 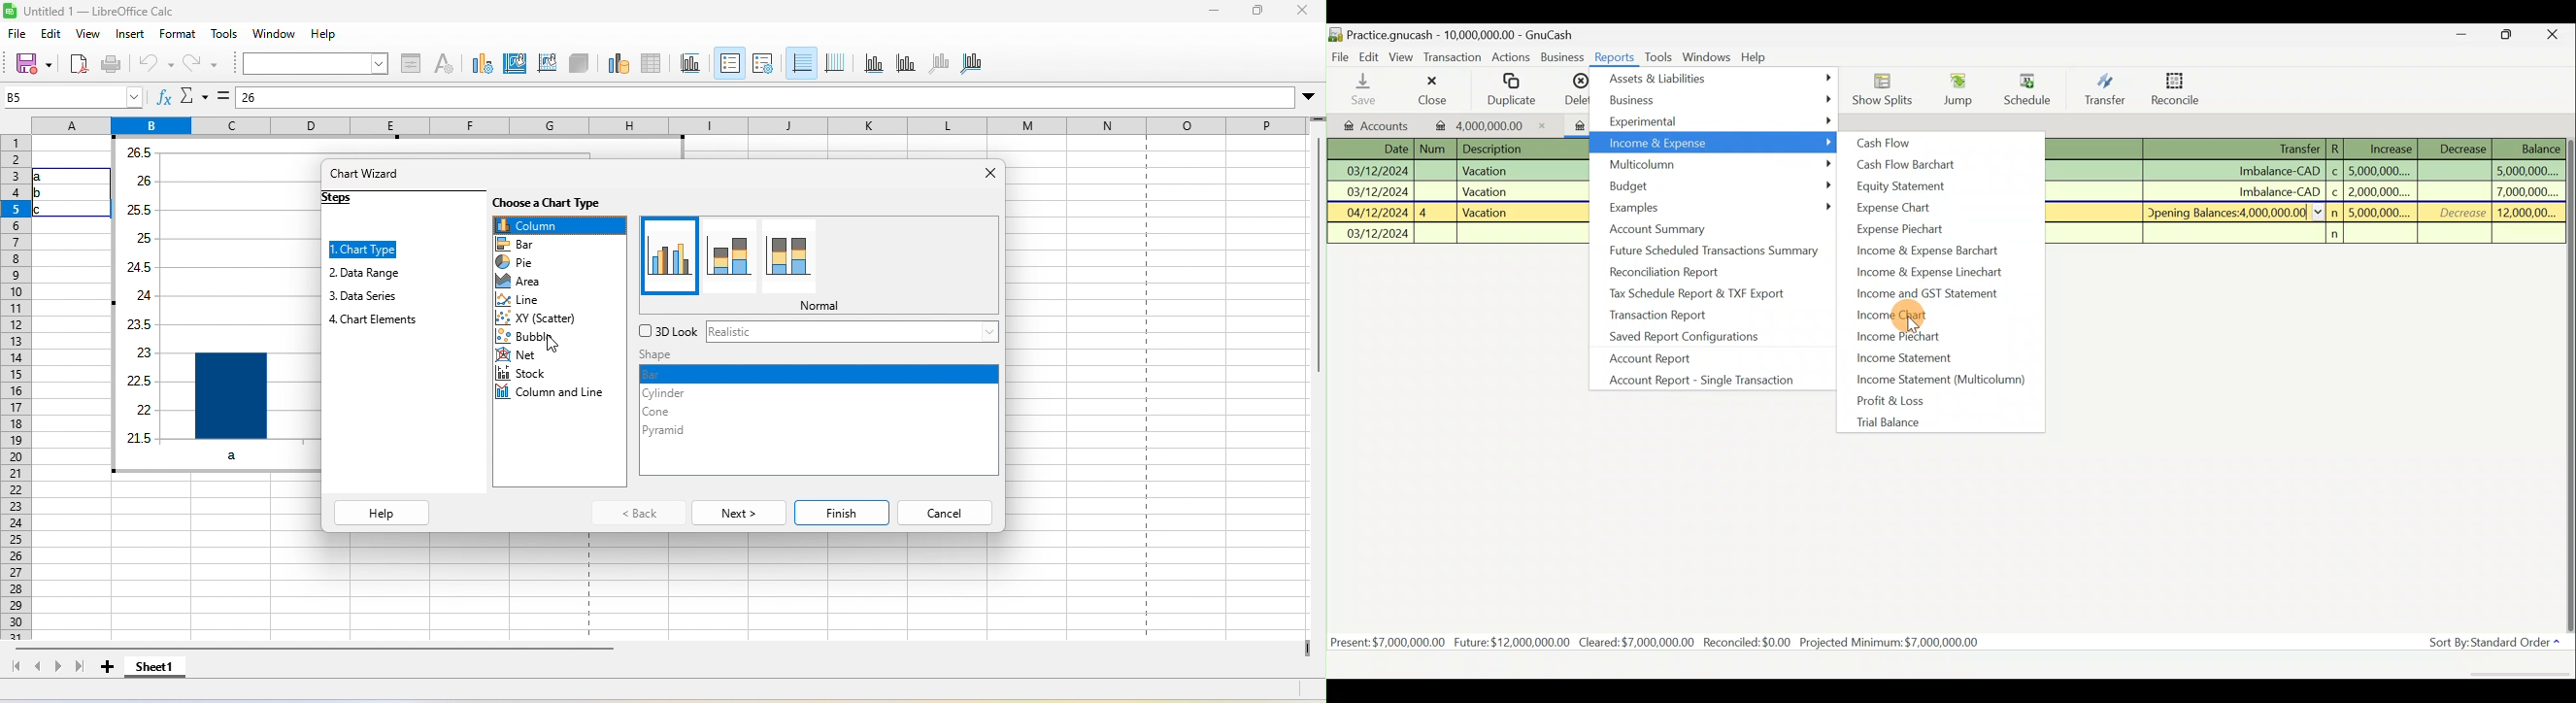 What do you see at coordinates (1698, 294) in the screenshot?
I see `Tax schedule report & TXF export` at bounding box center [1698, 294].